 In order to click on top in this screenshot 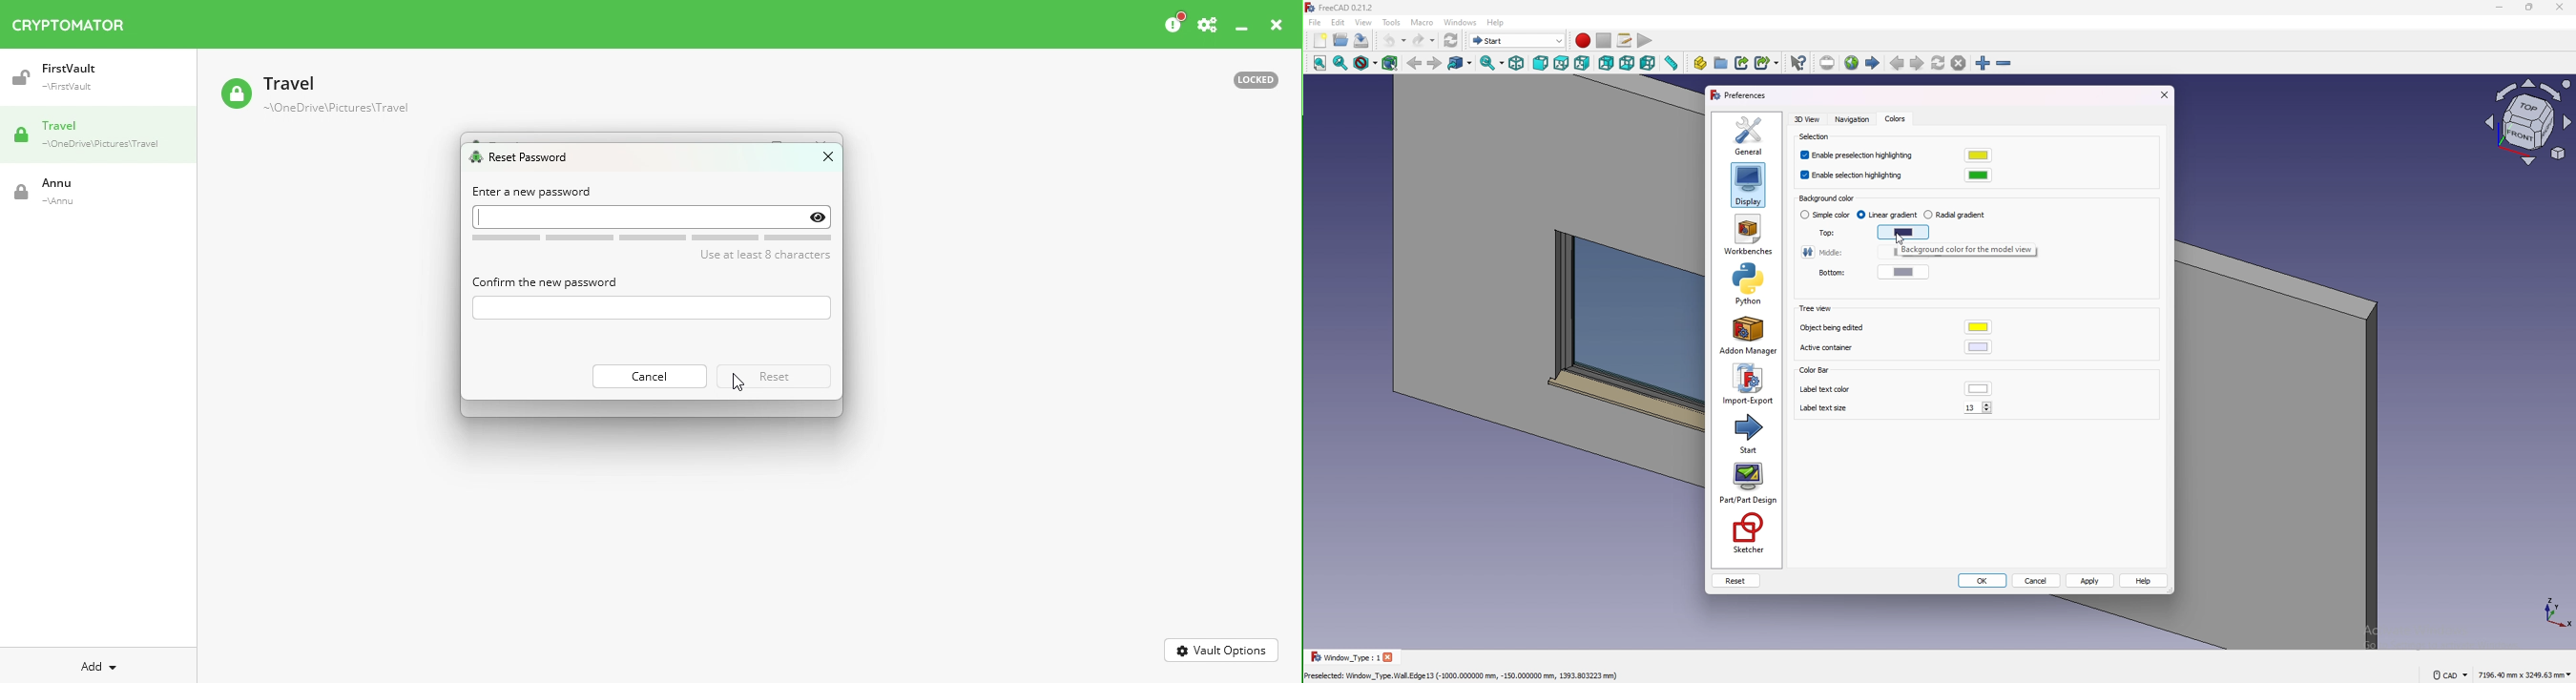, I will do `click(1823, 233)`.